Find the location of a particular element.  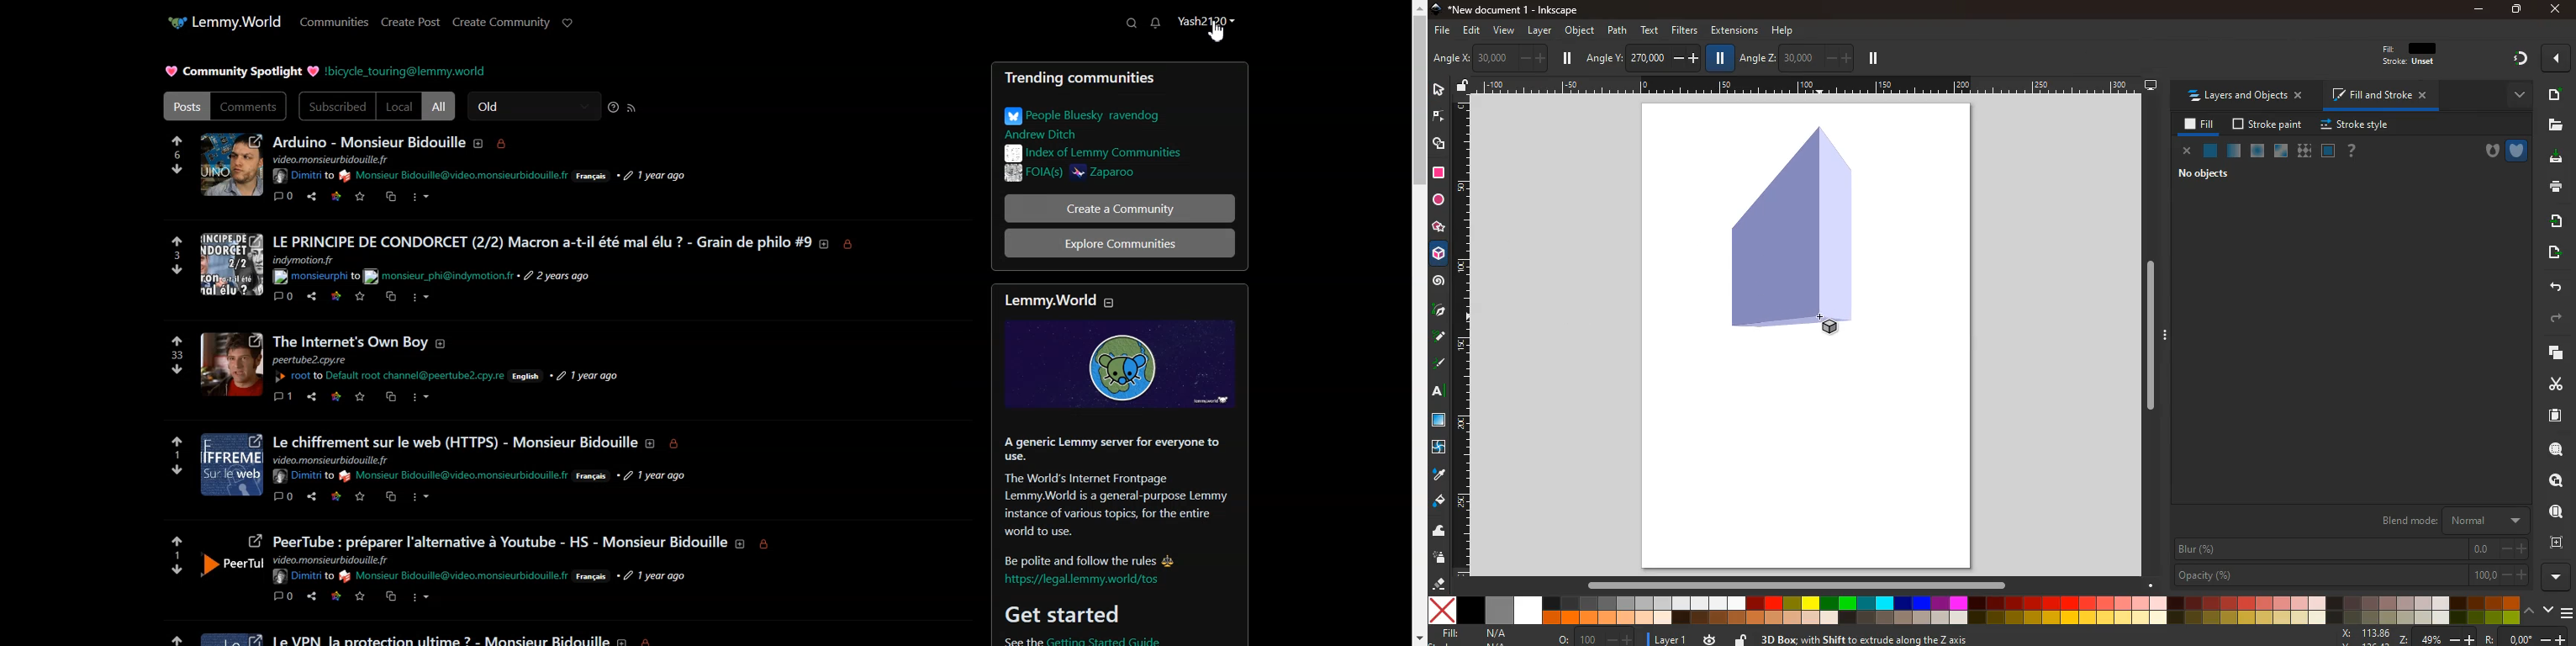

text is located at coordinates (330, 459).